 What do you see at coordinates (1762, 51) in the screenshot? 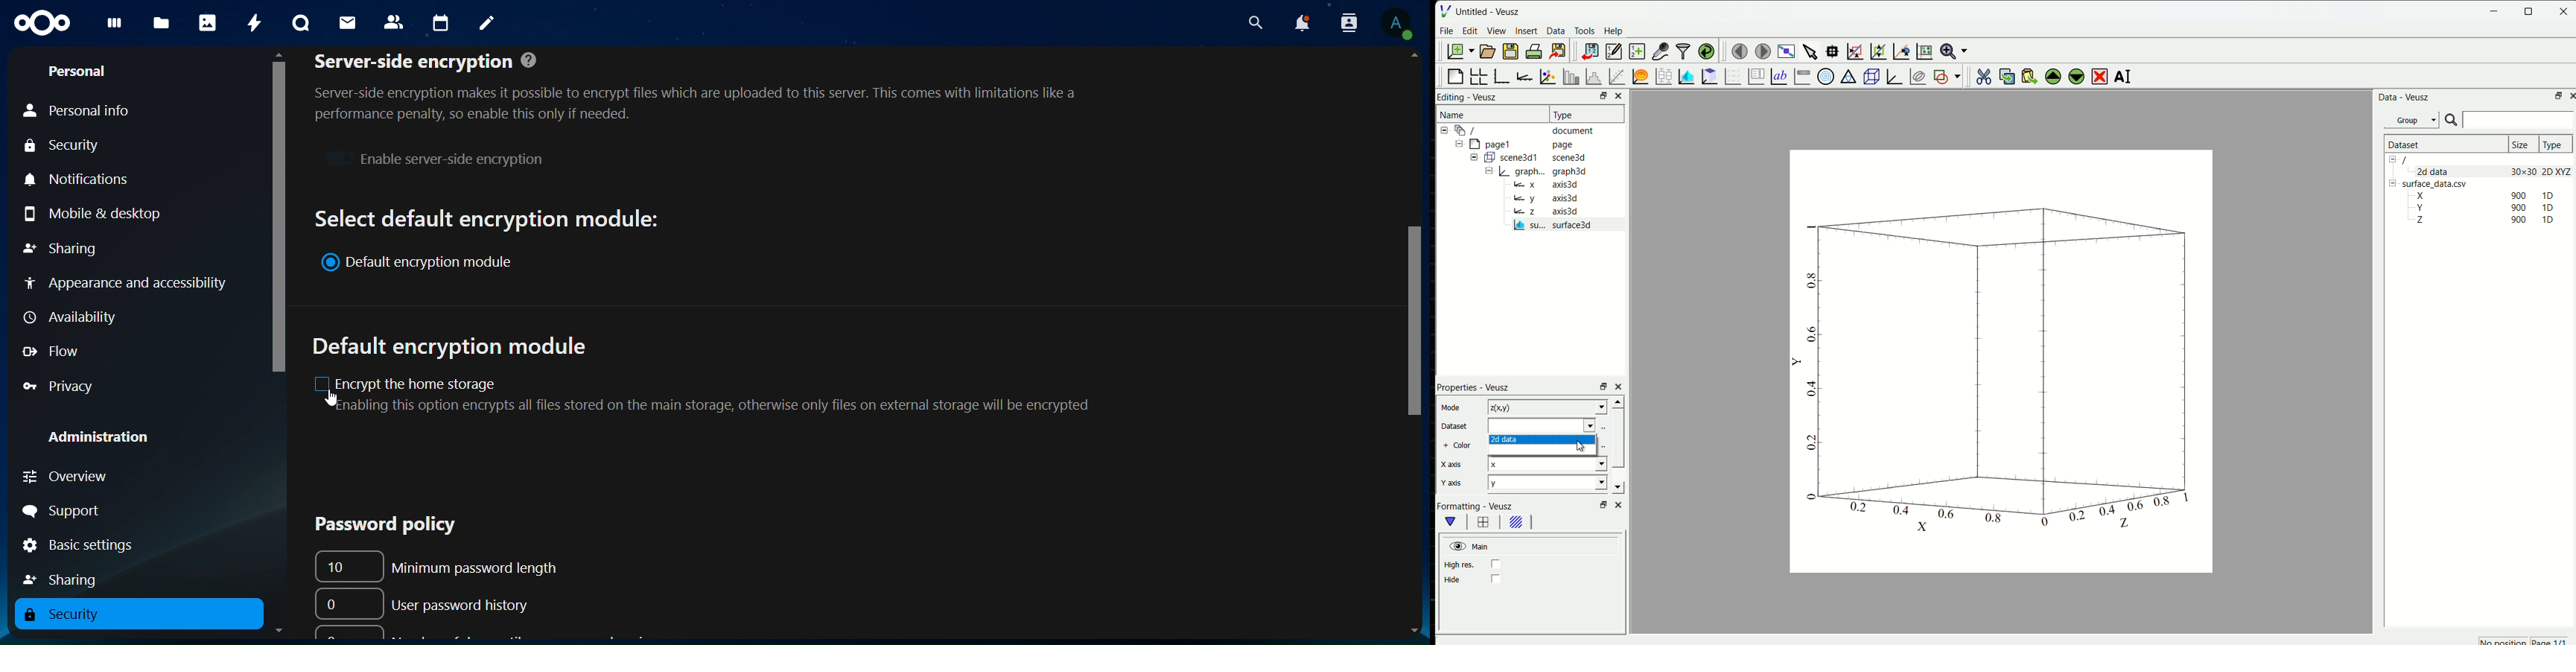
I see `move to the next page` at bounding box center [1762, 51].